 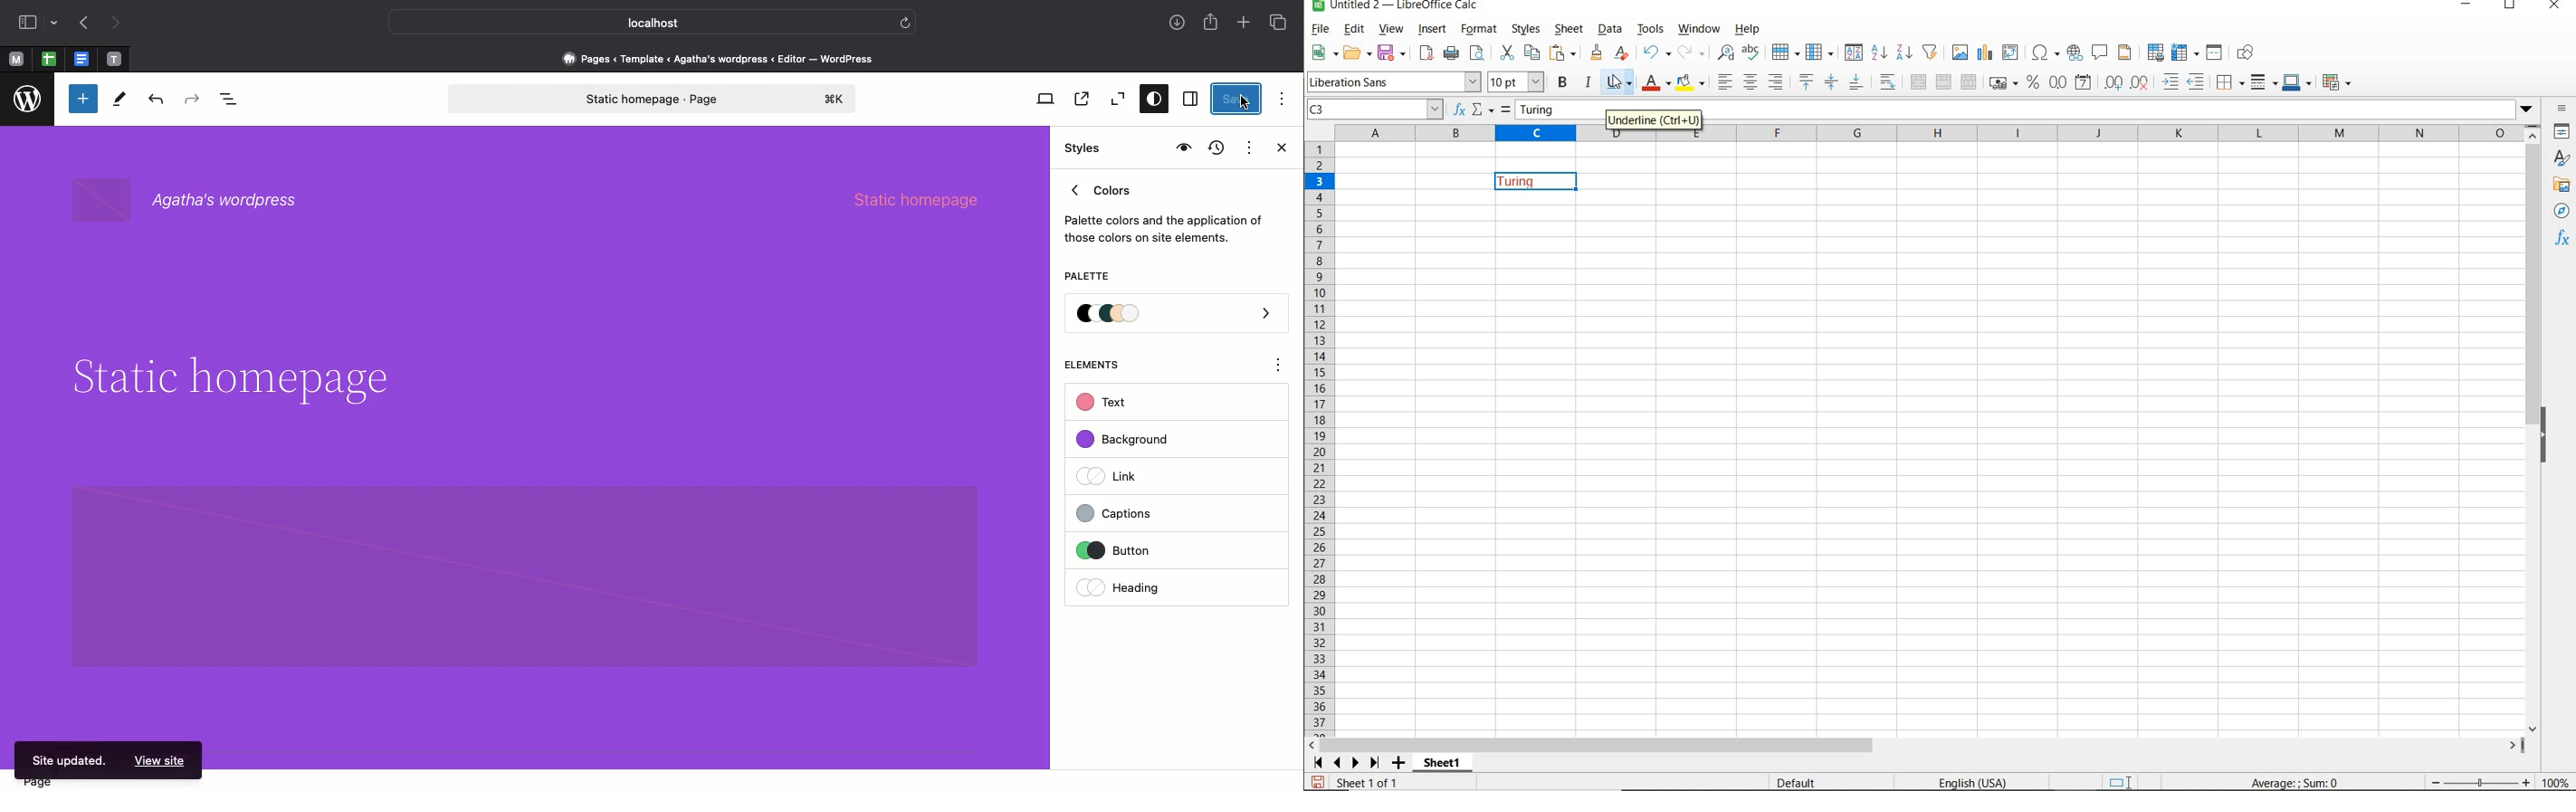 I want to click on INSERT, so click(x=1434, y=30).